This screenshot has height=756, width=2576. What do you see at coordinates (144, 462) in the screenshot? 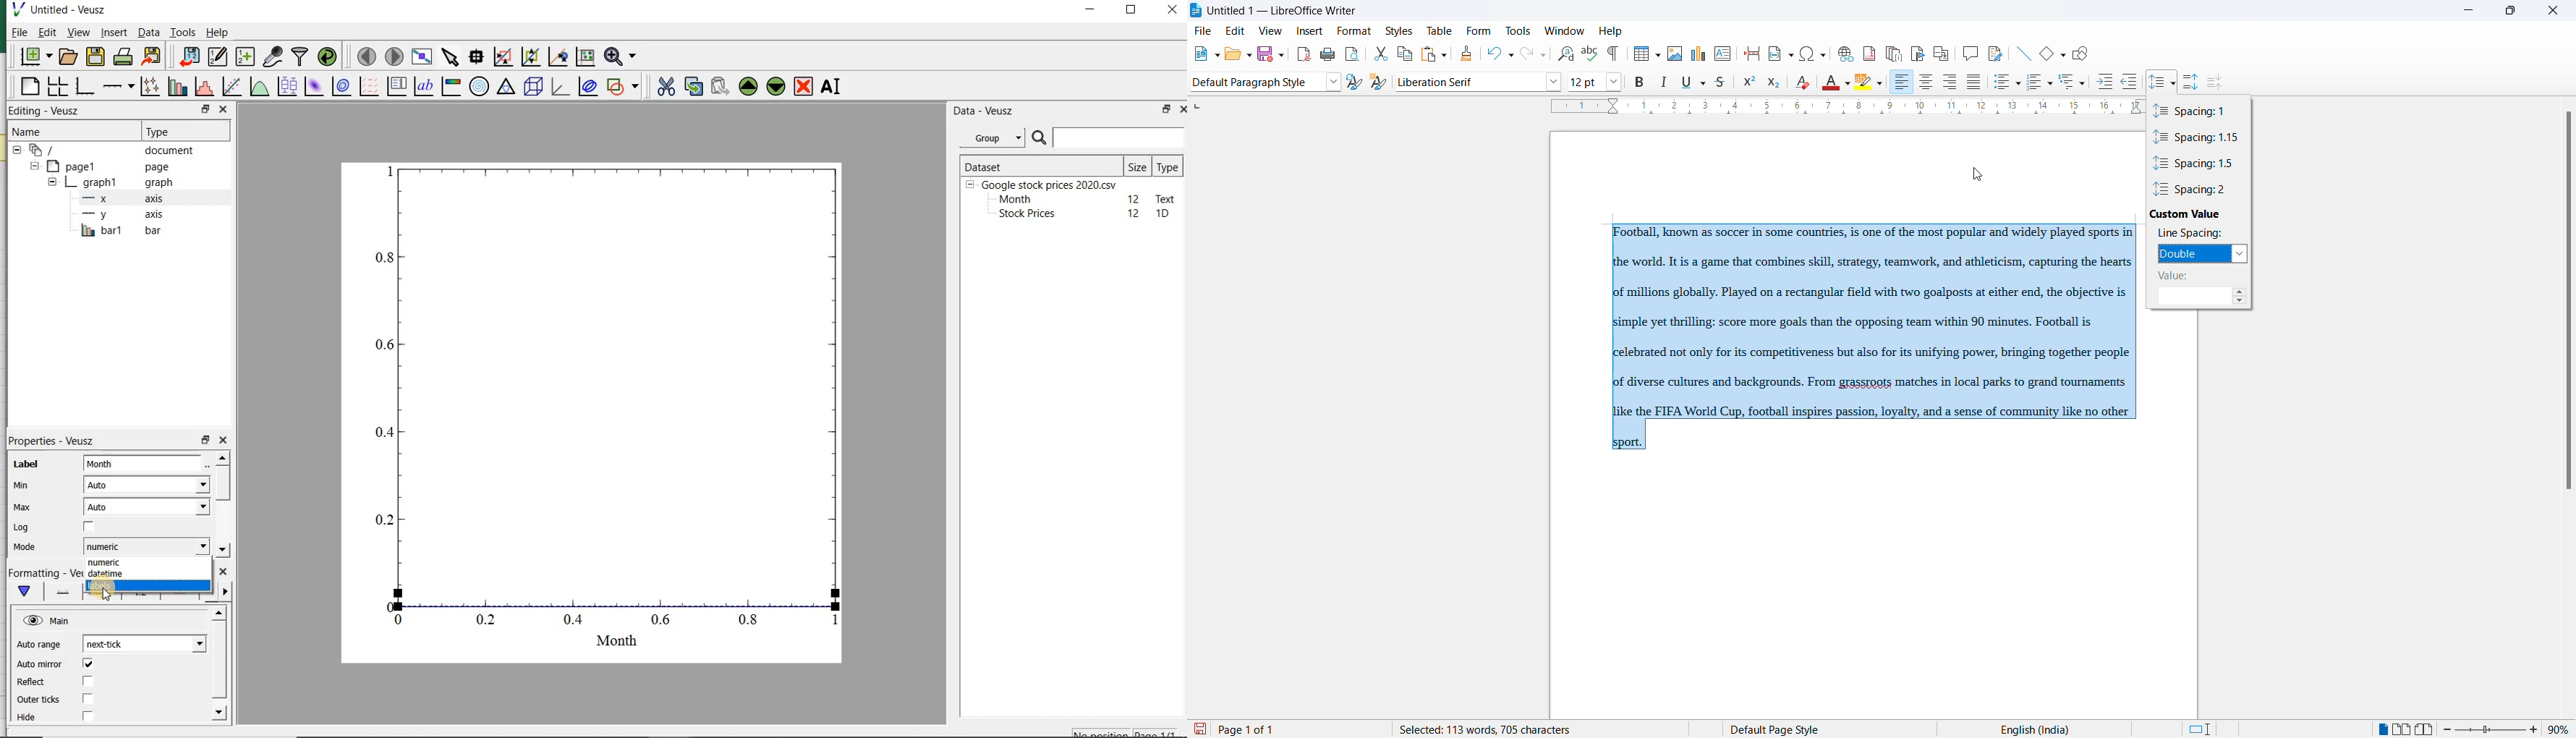
I see `input field` at bounding box center [144, 462].